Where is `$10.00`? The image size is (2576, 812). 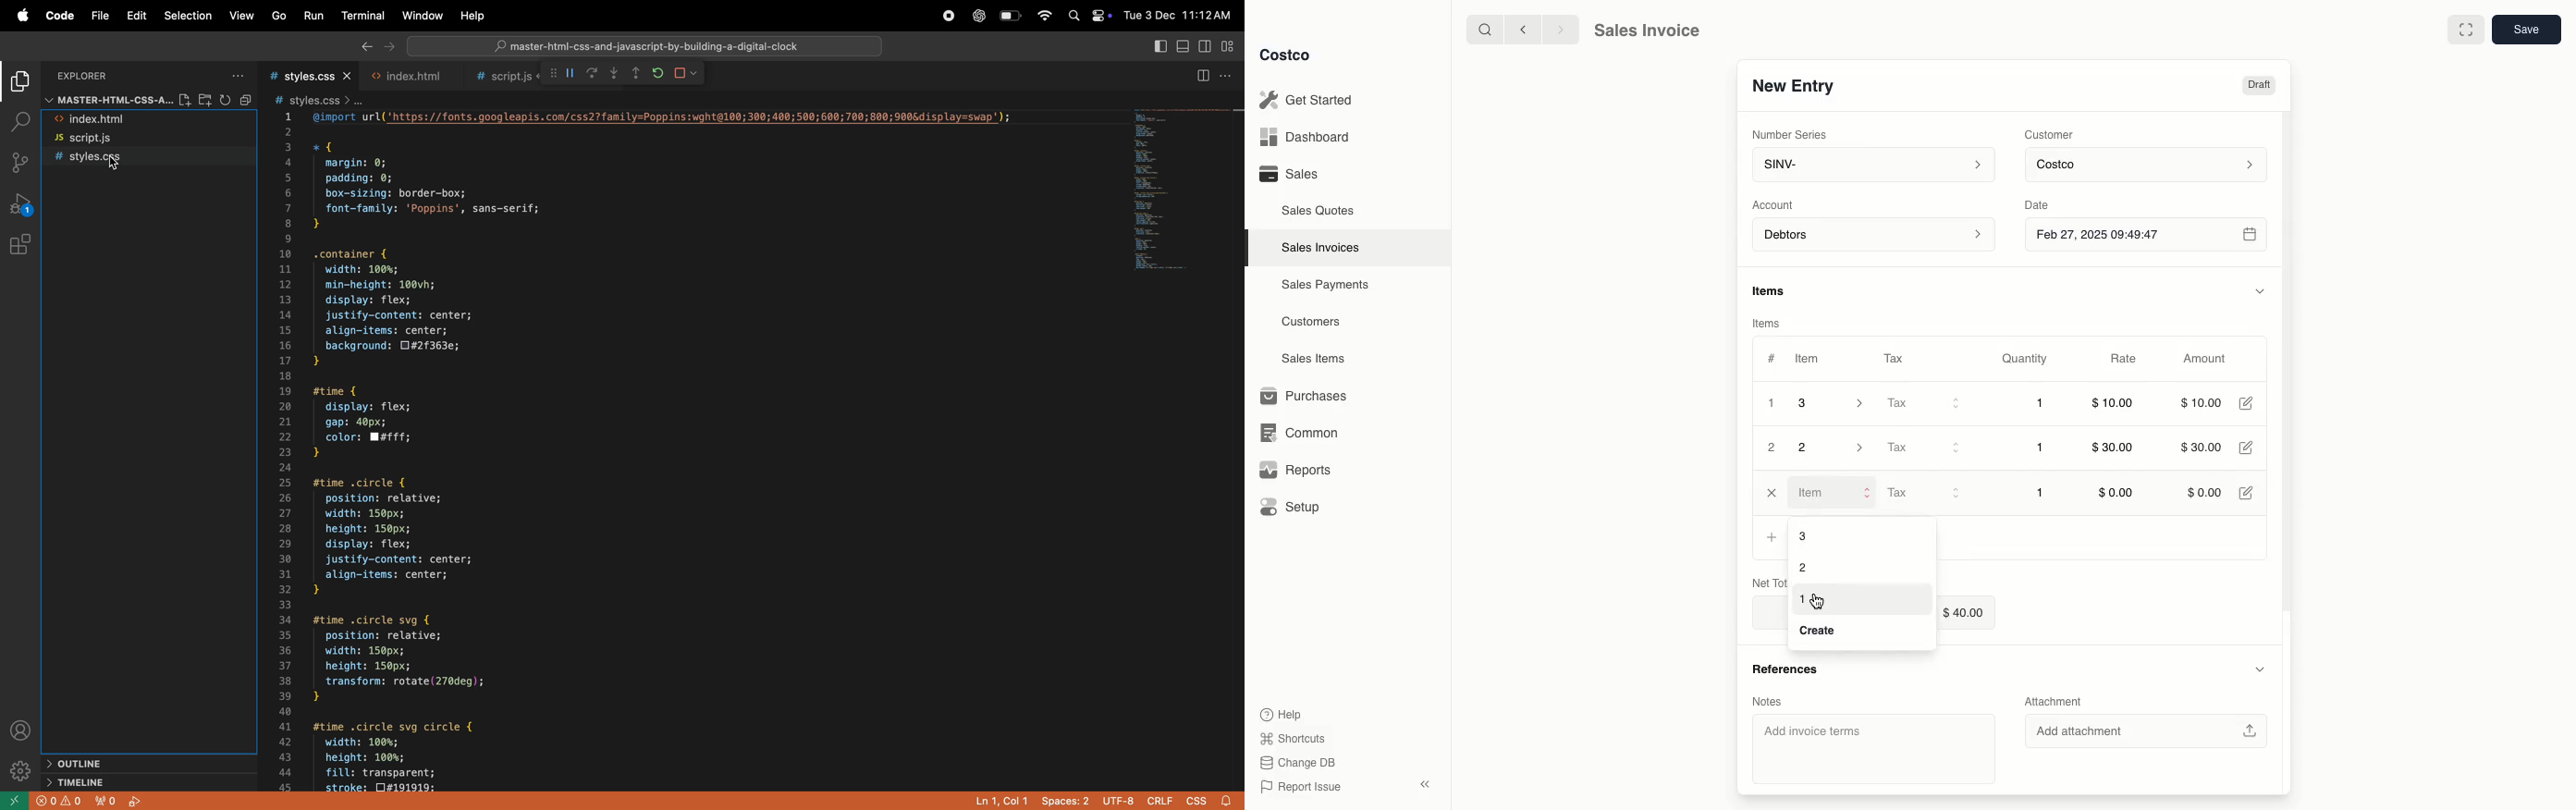
$10.00 is located at coordinates (2114, 406).